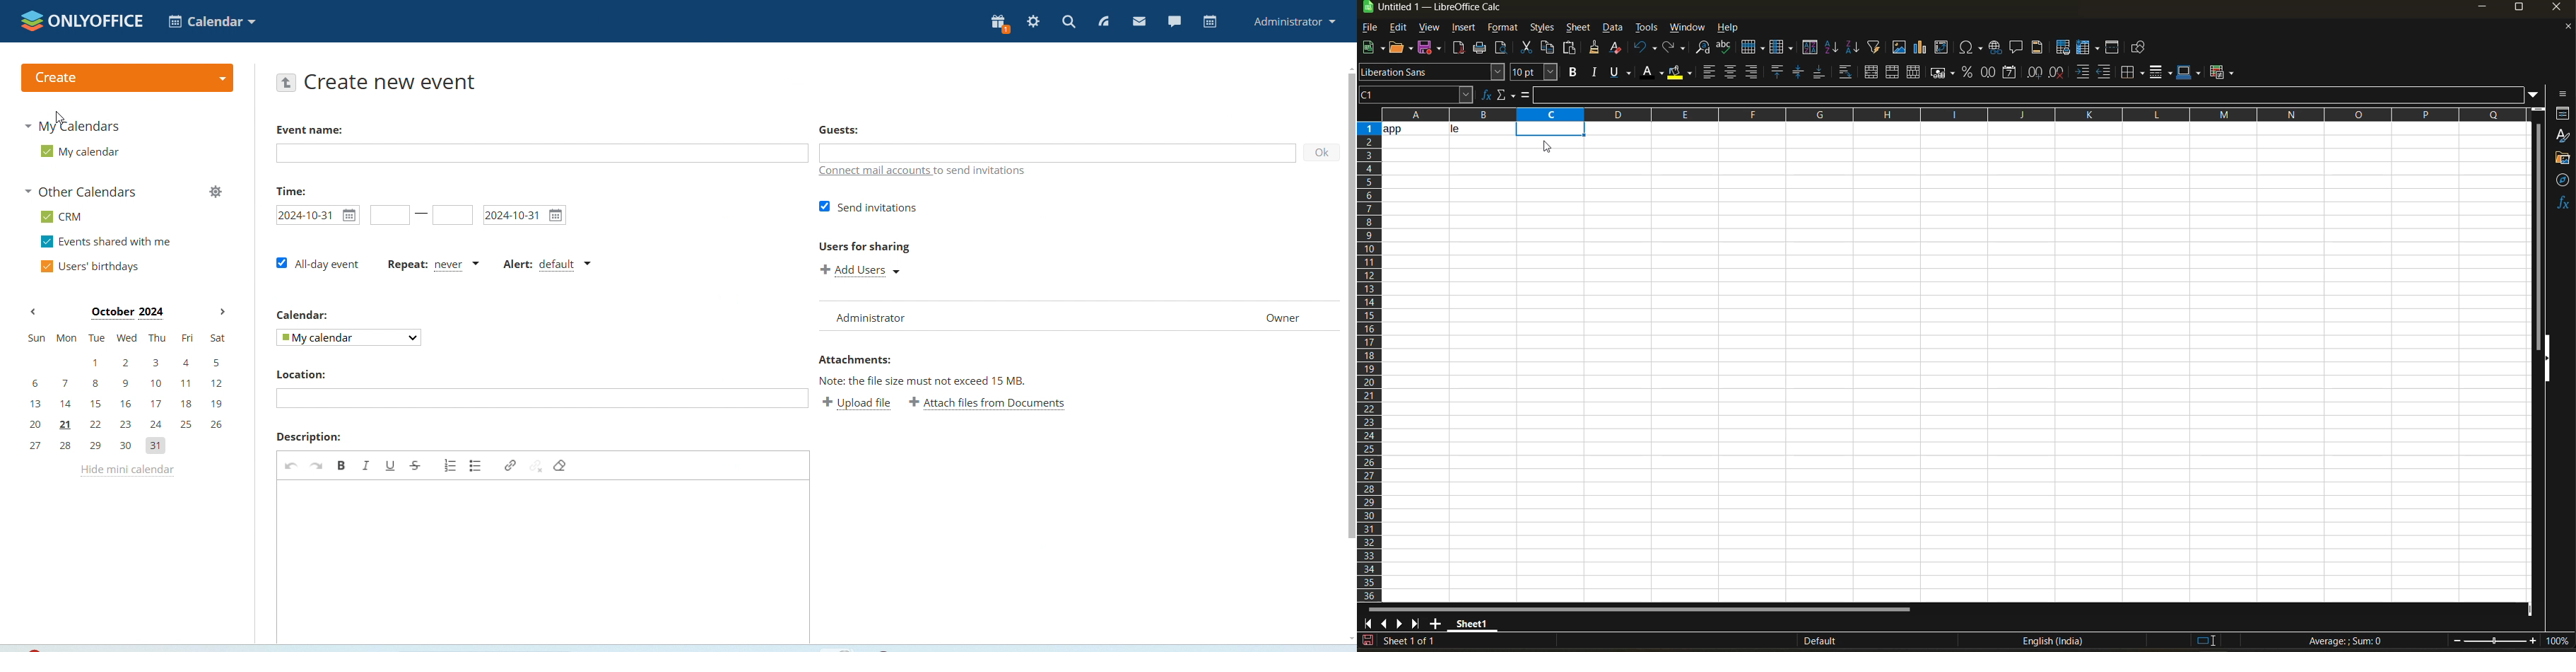  I want to click on align top, so click(1775, 72).